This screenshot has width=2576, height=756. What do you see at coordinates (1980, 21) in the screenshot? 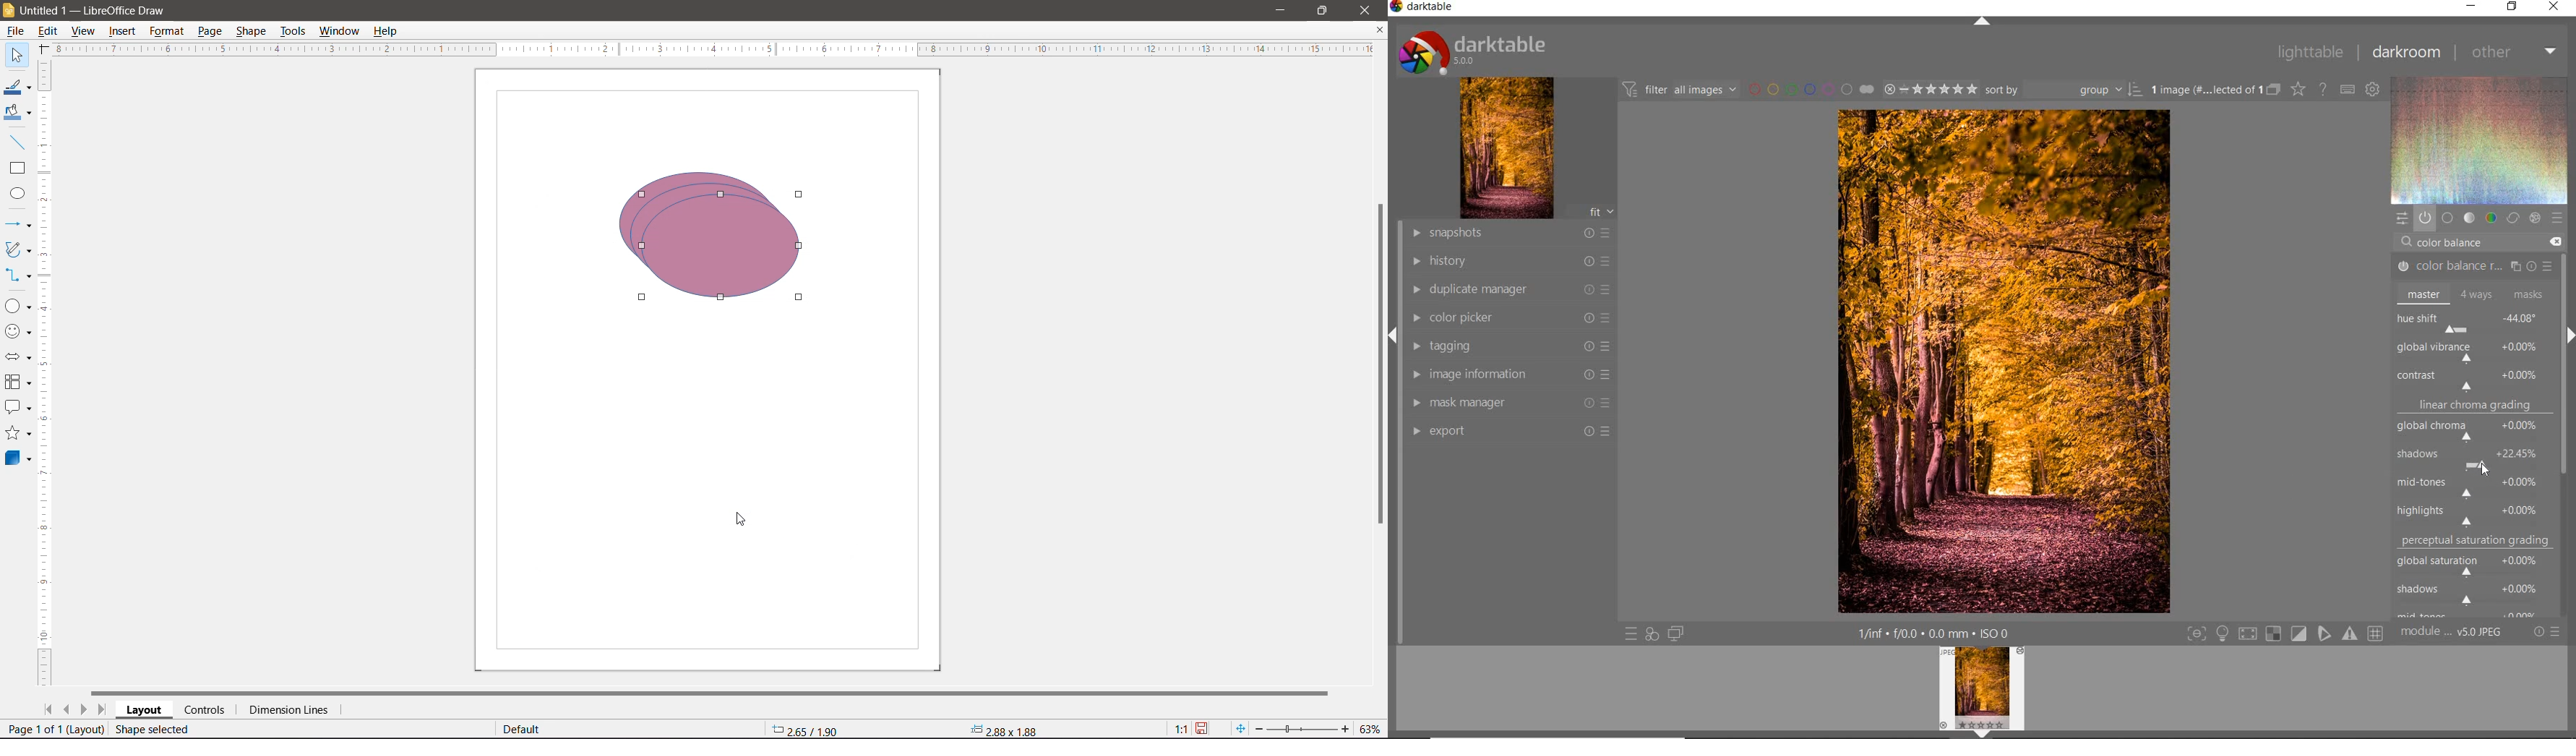
I see `expand/collapse` at bounding box center [1980, 21].